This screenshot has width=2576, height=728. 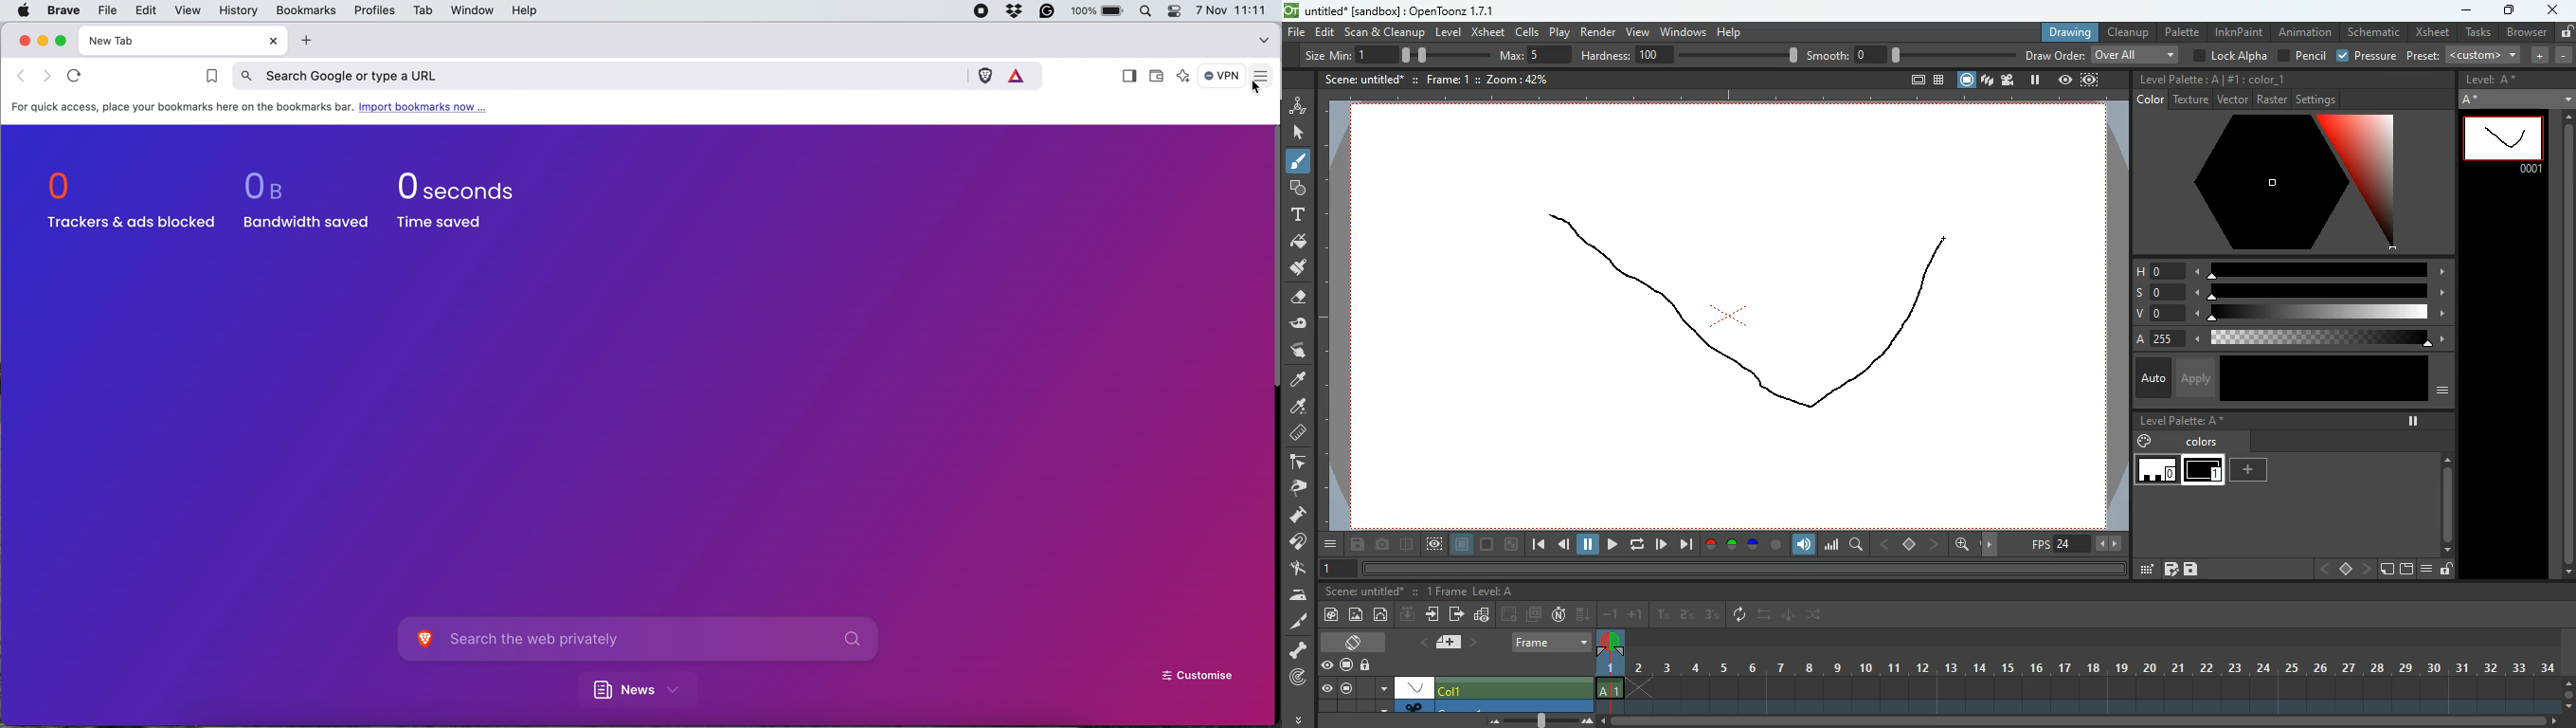 What do you see at coordinates (1732, 29) in the screenshot?
I see `help` at bounding box center [1732, 29].